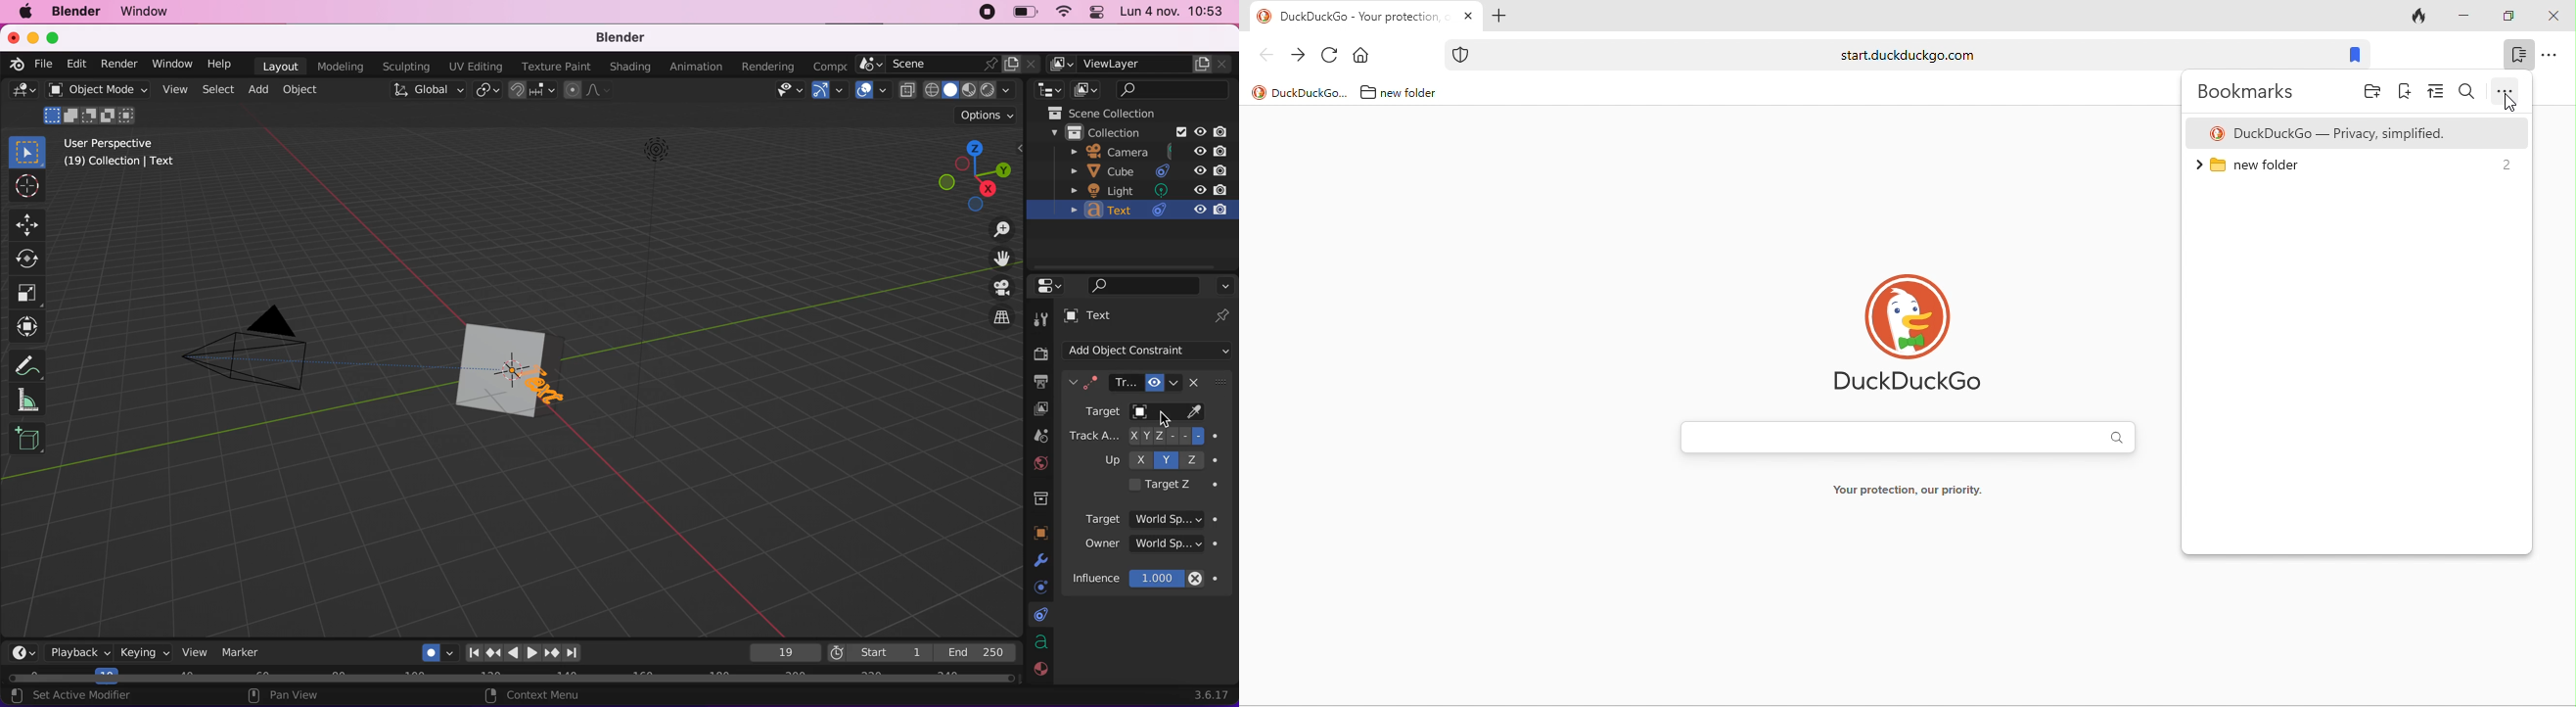 The image size is (2576, 728). What do you see at coordinates (1365, 56) in the screenshot?
I see `home` at bounding box center [1365, 56].